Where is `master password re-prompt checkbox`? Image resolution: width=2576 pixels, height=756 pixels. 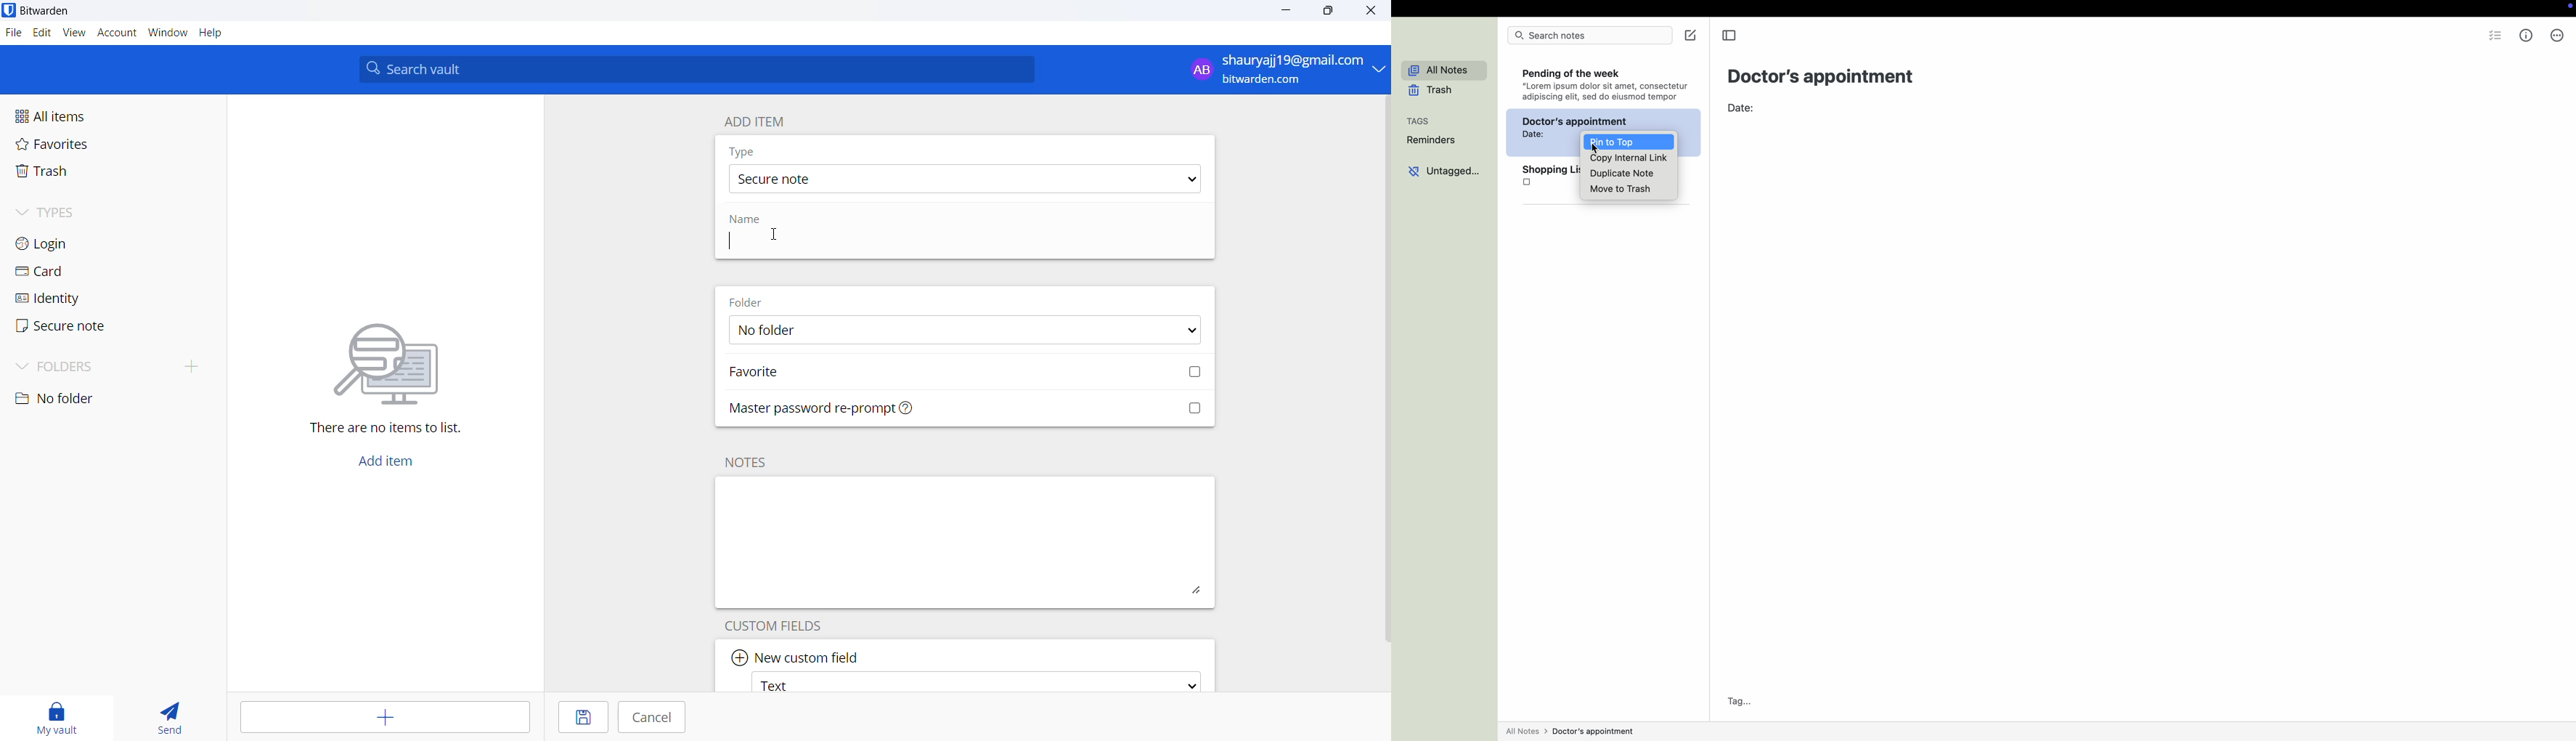
master password re-prompt checkbox is located at coordinates (969, 410).